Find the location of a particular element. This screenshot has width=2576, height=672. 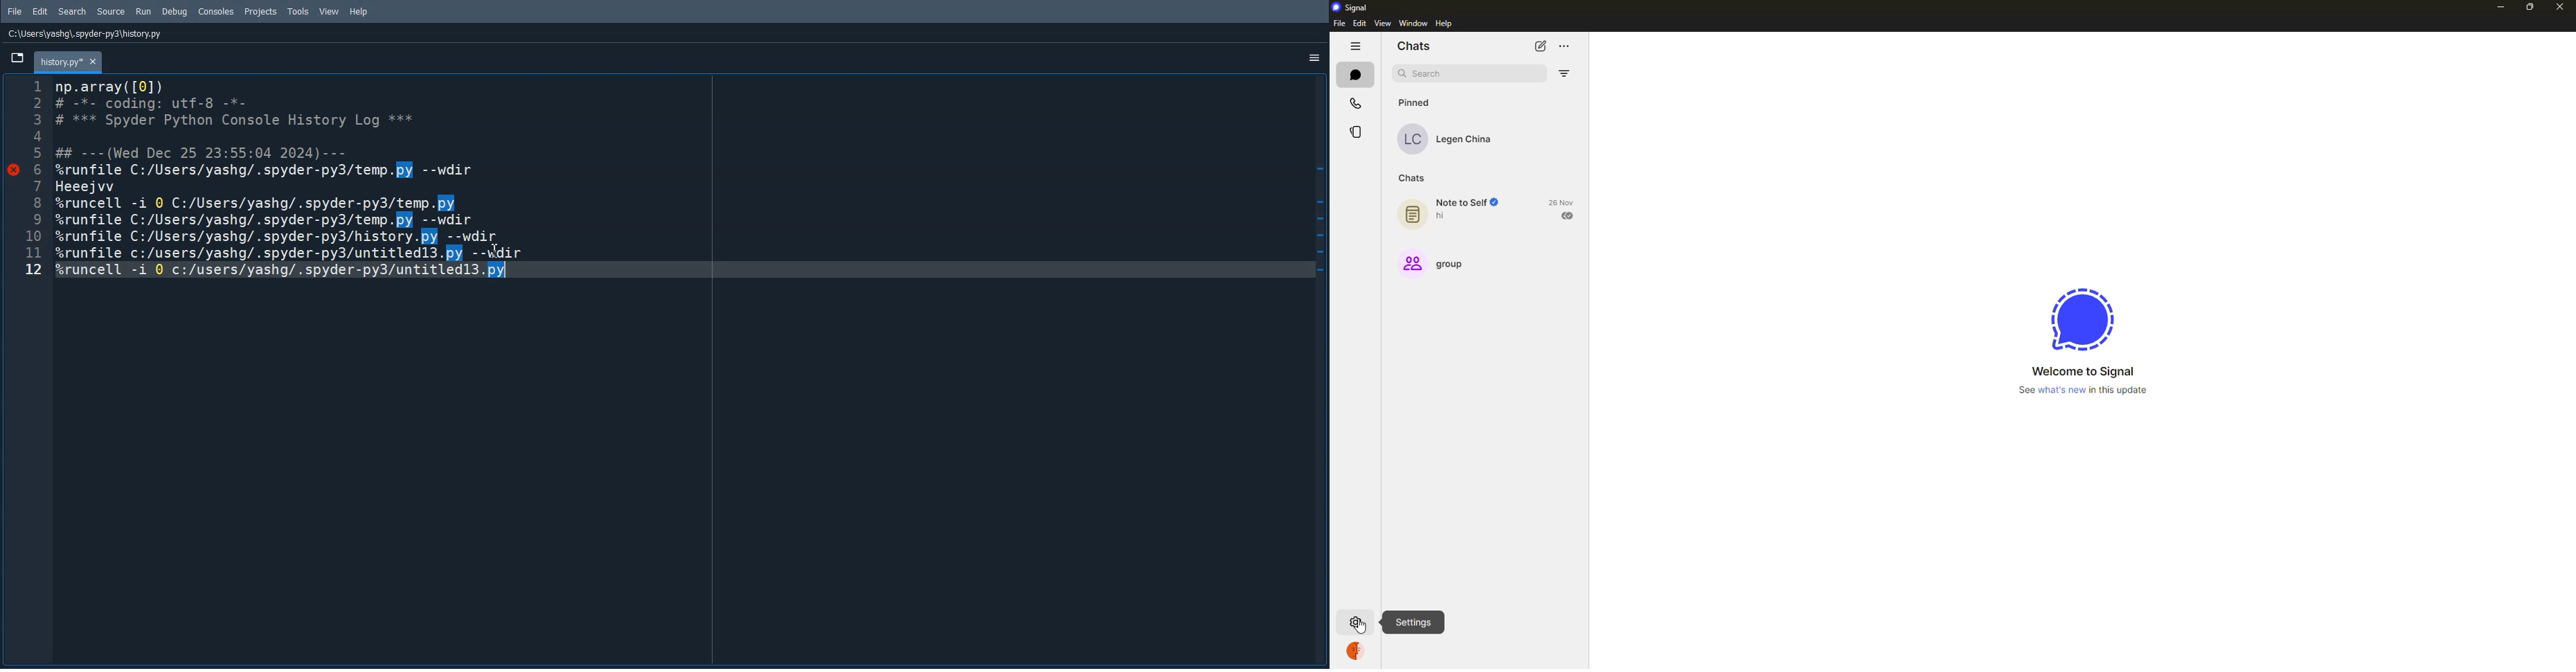

View is located at coordinates (330, 11).